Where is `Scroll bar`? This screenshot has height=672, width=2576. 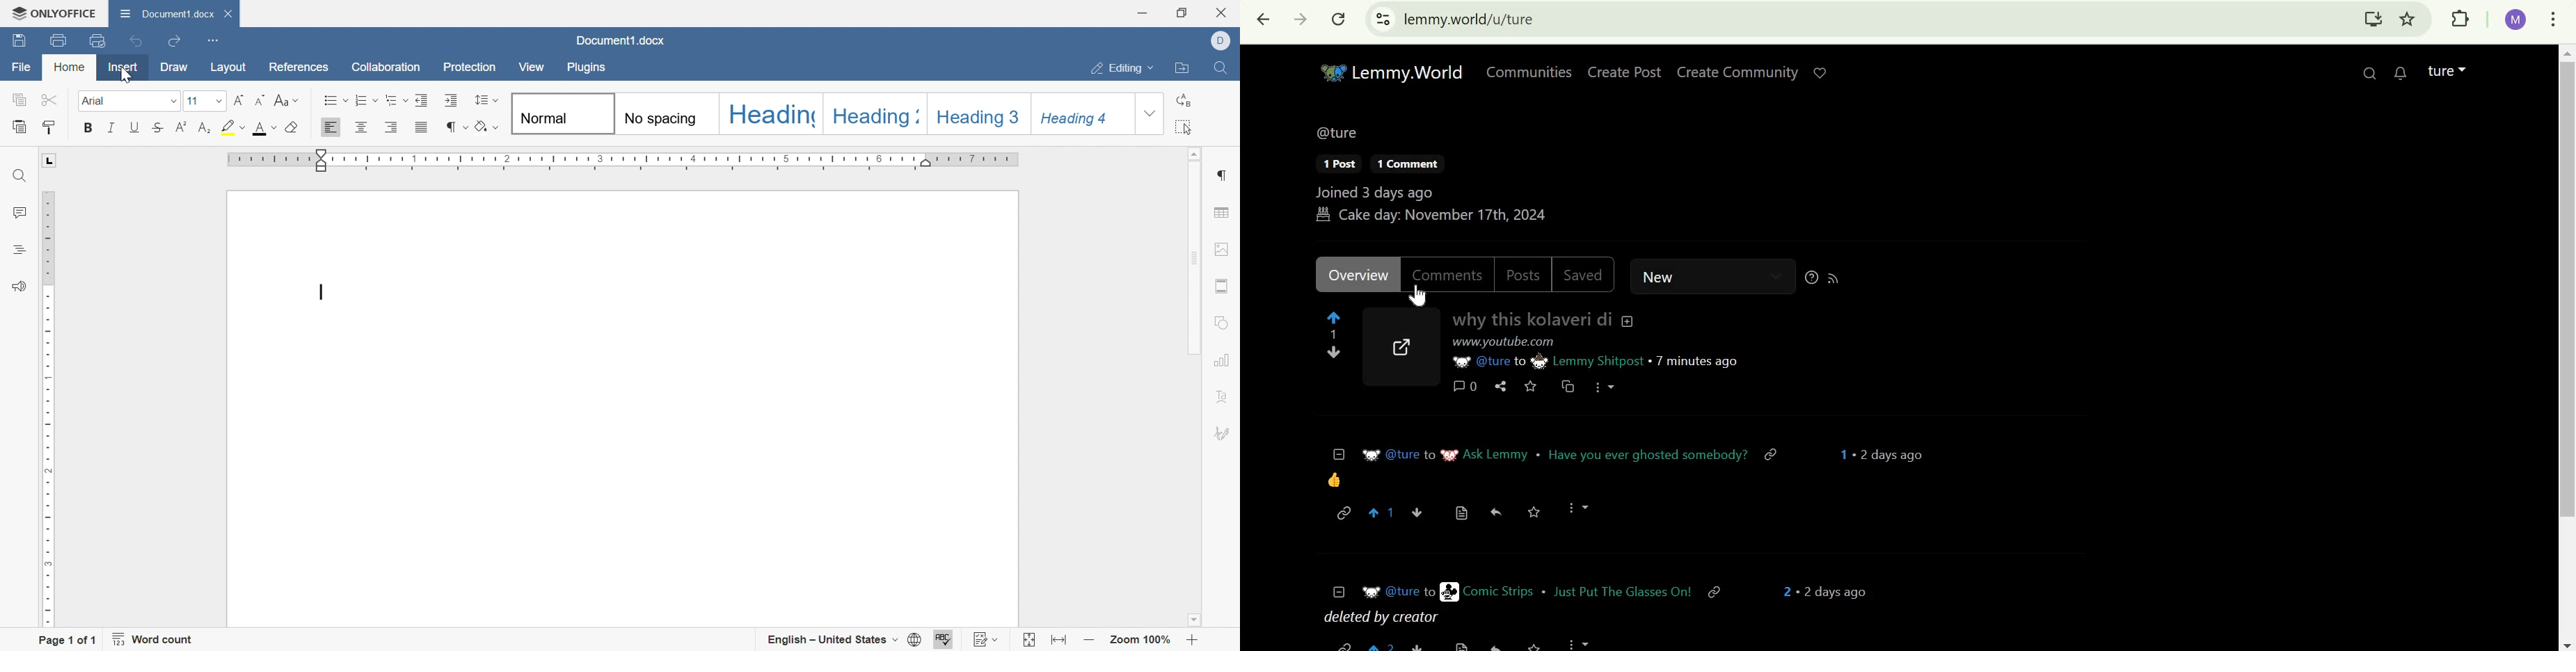 Scroll bar is located at coordinates (1199, 363).